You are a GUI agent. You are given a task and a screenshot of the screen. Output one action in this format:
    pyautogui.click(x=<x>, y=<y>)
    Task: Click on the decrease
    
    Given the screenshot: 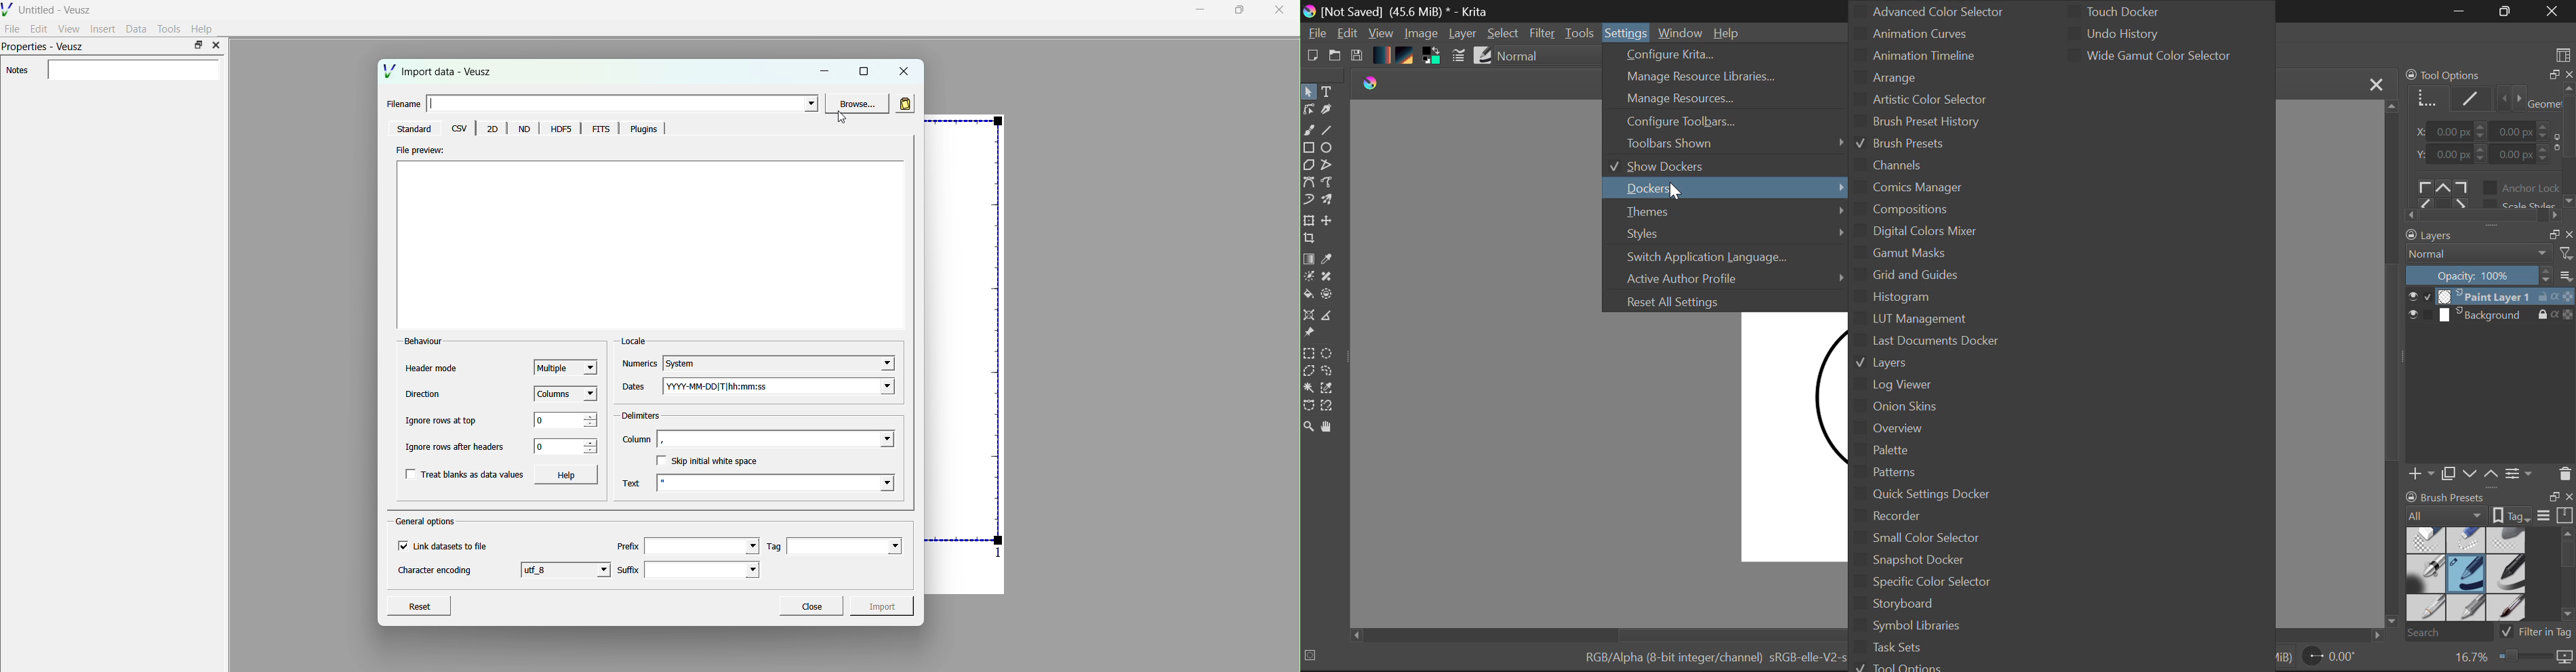 What is the action you would take?
    pyautogui.click(x=591, y=425)
    